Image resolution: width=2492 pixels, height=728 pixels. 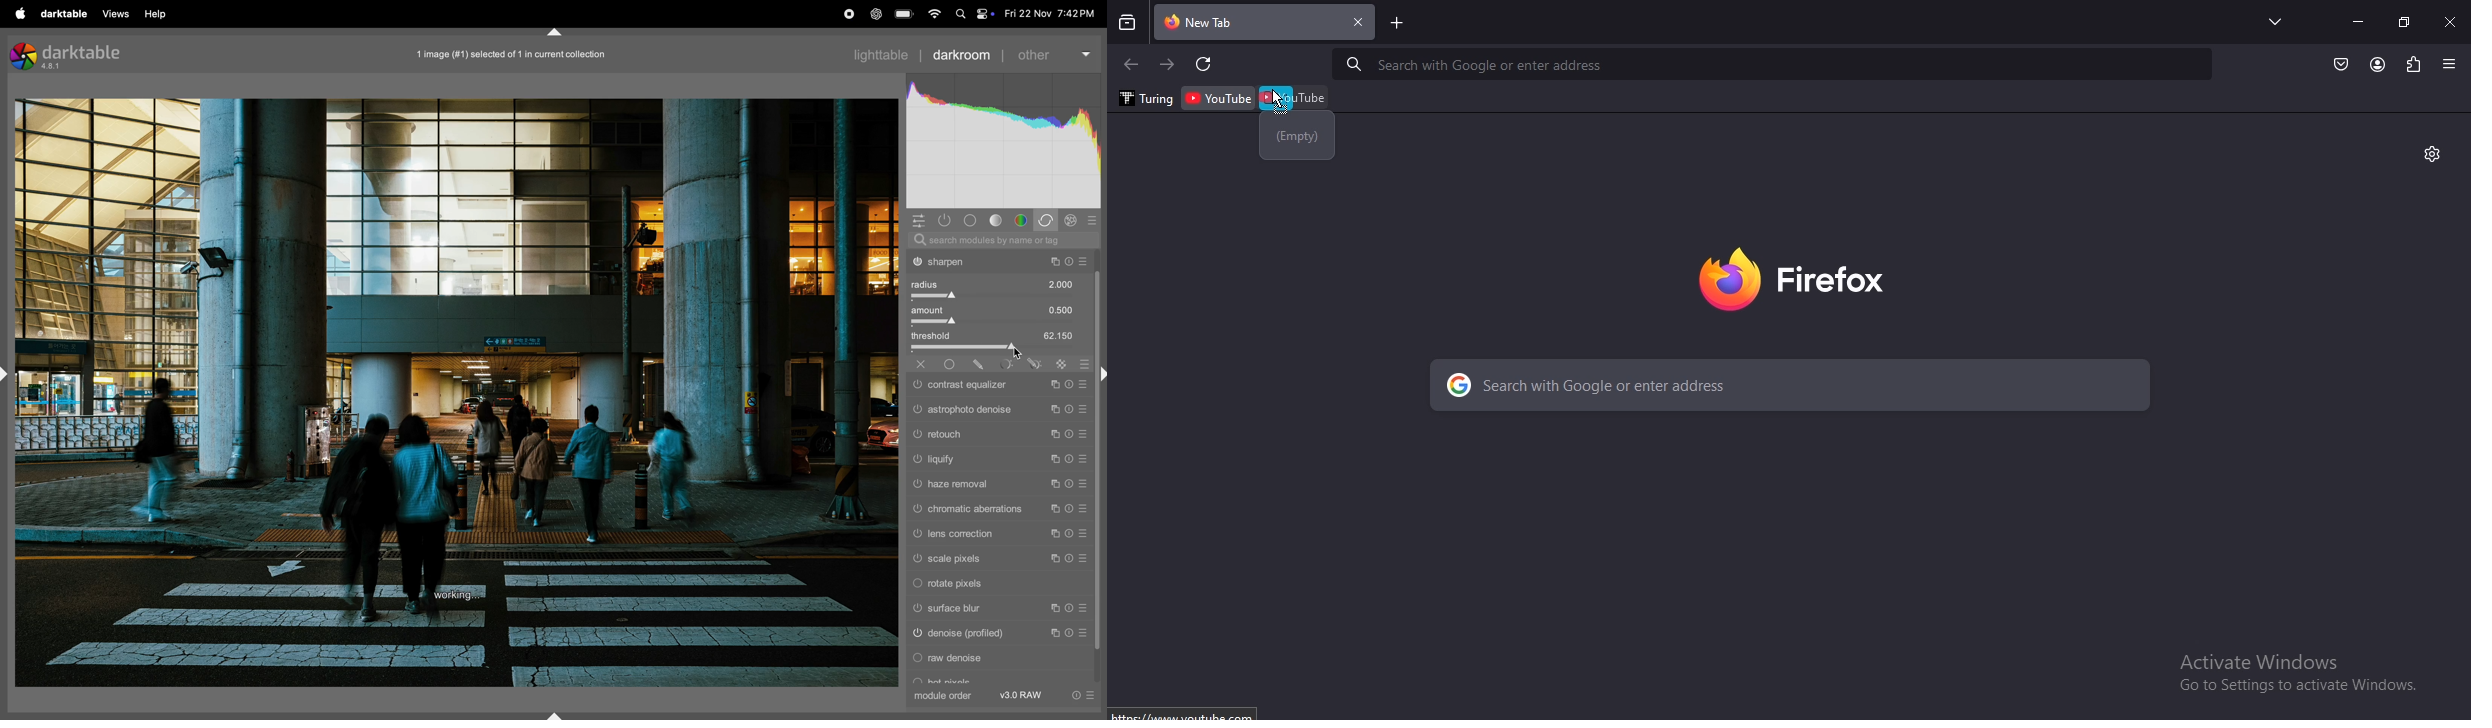 What do you see at coordinates (2413, 65) in the screenshot?
I see `extensions` at bounding box center [2413, 65].